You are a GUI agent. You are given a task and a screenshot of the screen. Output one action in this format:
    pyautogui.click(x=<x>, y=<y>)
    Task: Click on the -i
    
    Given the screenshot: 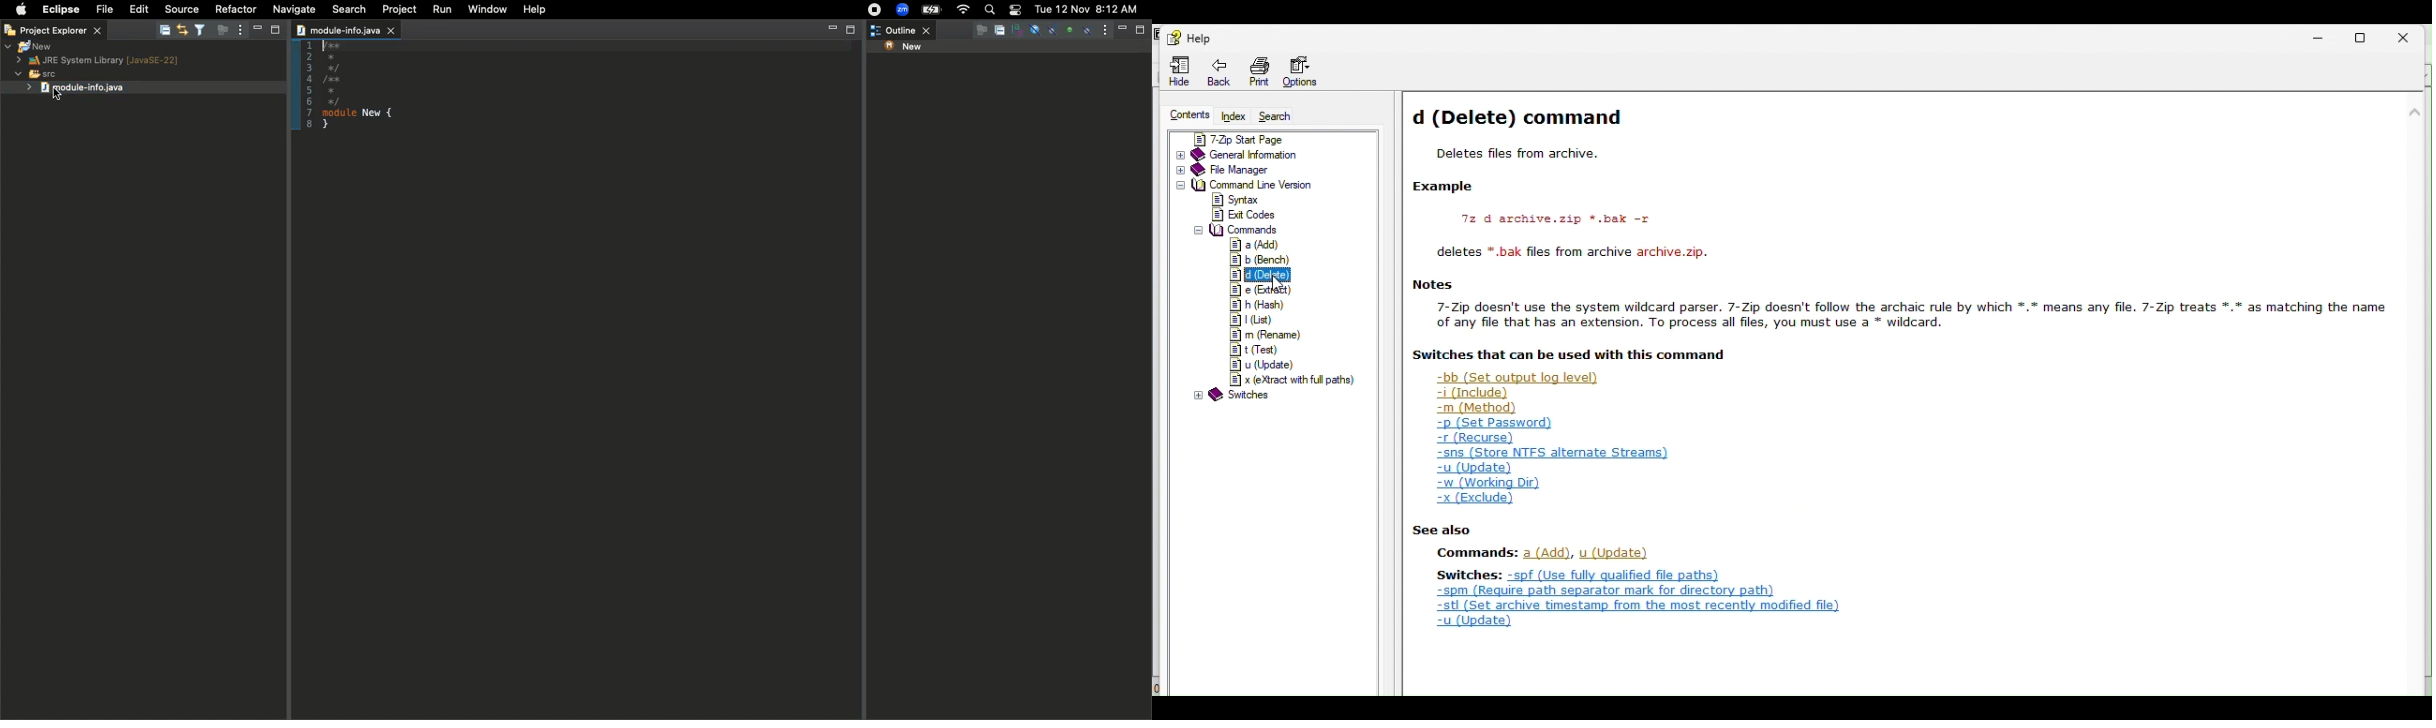 What is the action you would take?
    pyautogui.click(x=1477, y=392)
    